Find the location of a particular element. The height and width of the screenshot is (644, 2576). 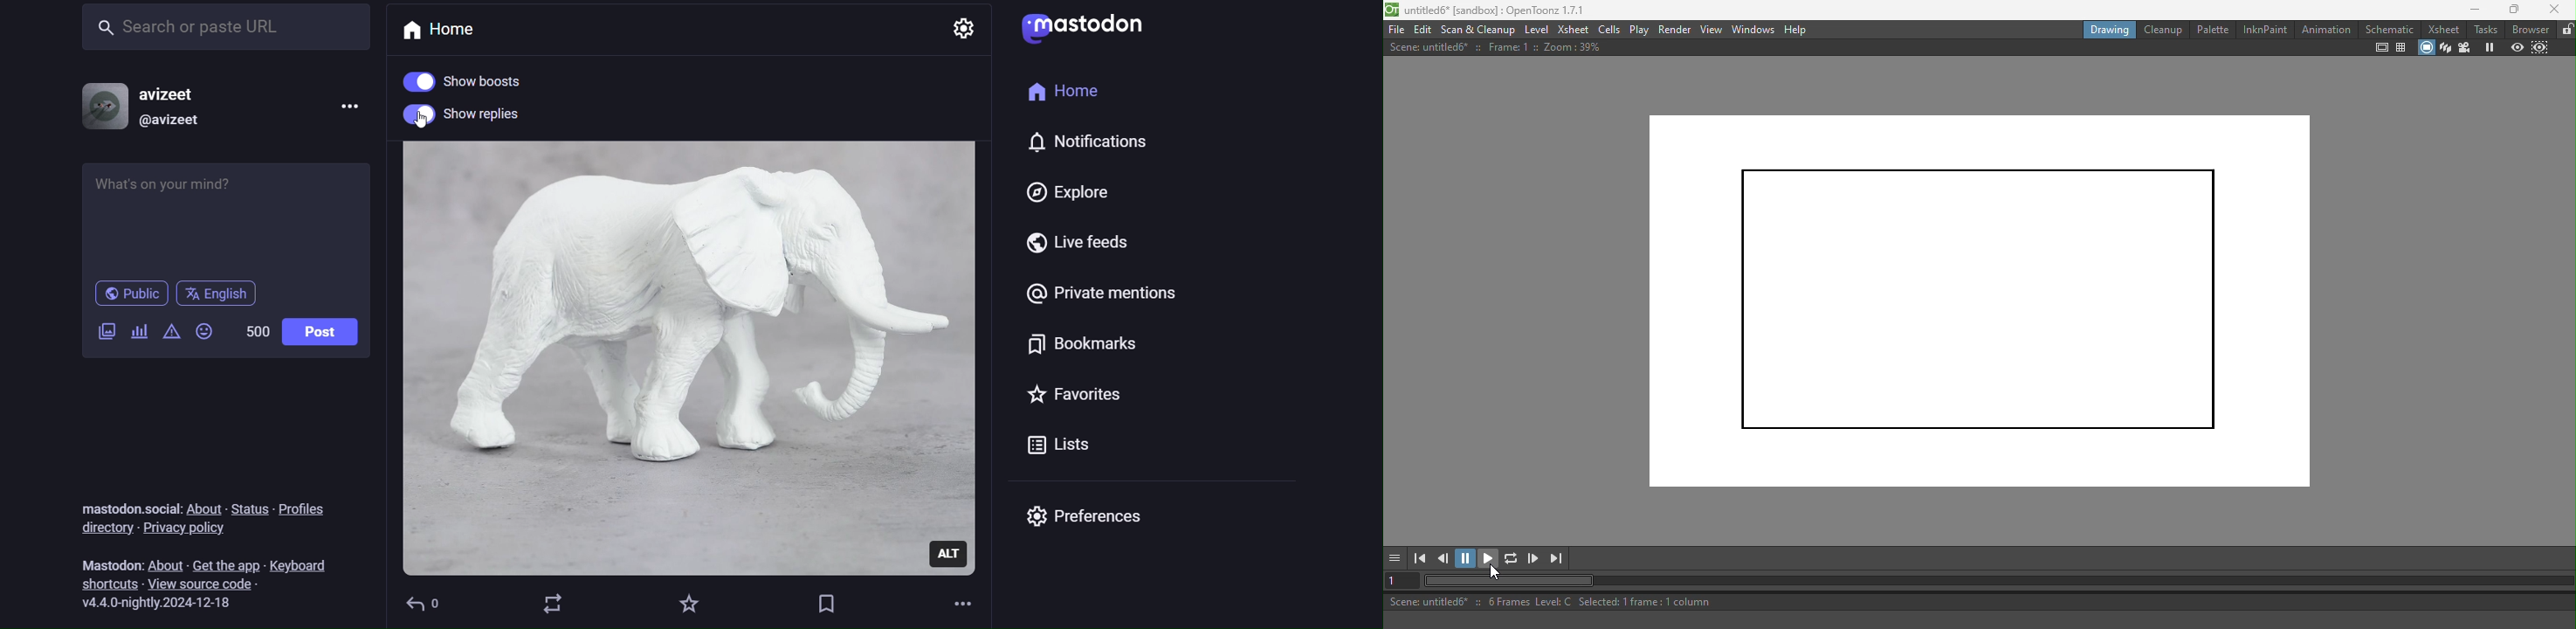

display picture is located at coordinates (106, 106).